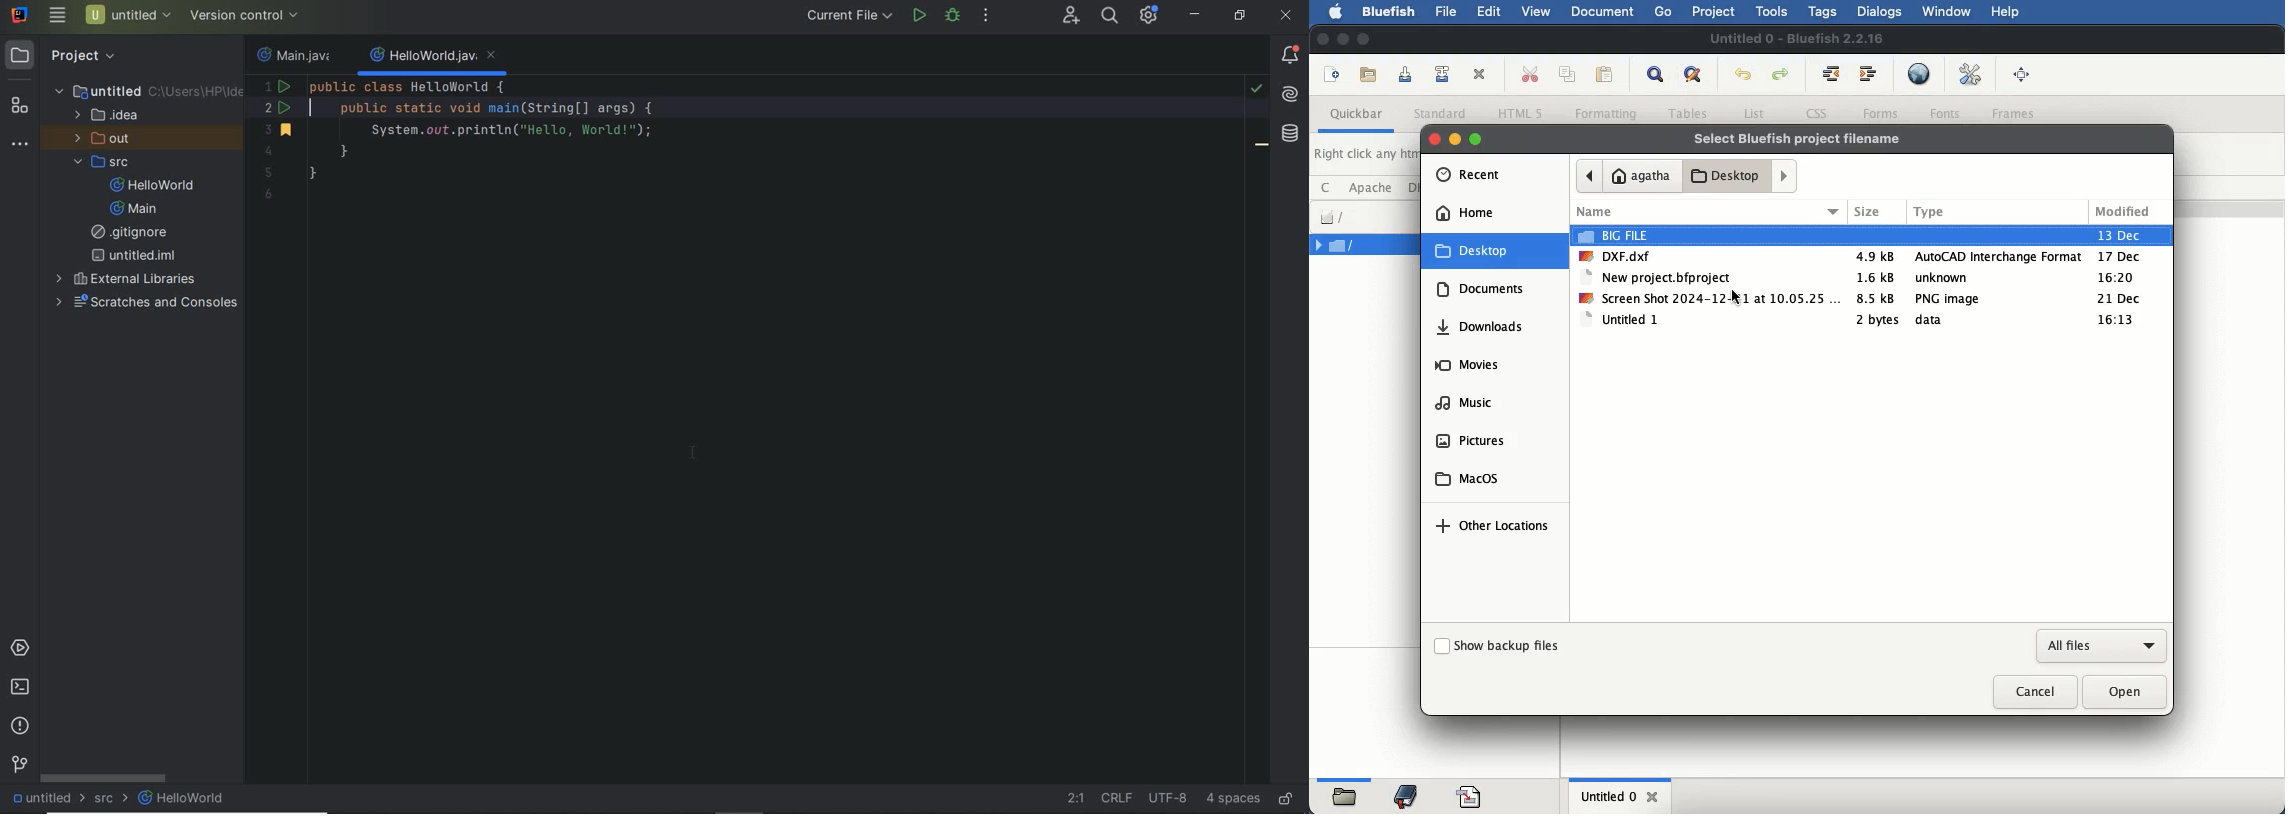 The image size is (2296, 840). I want to click on edit, so click(1491, 10).